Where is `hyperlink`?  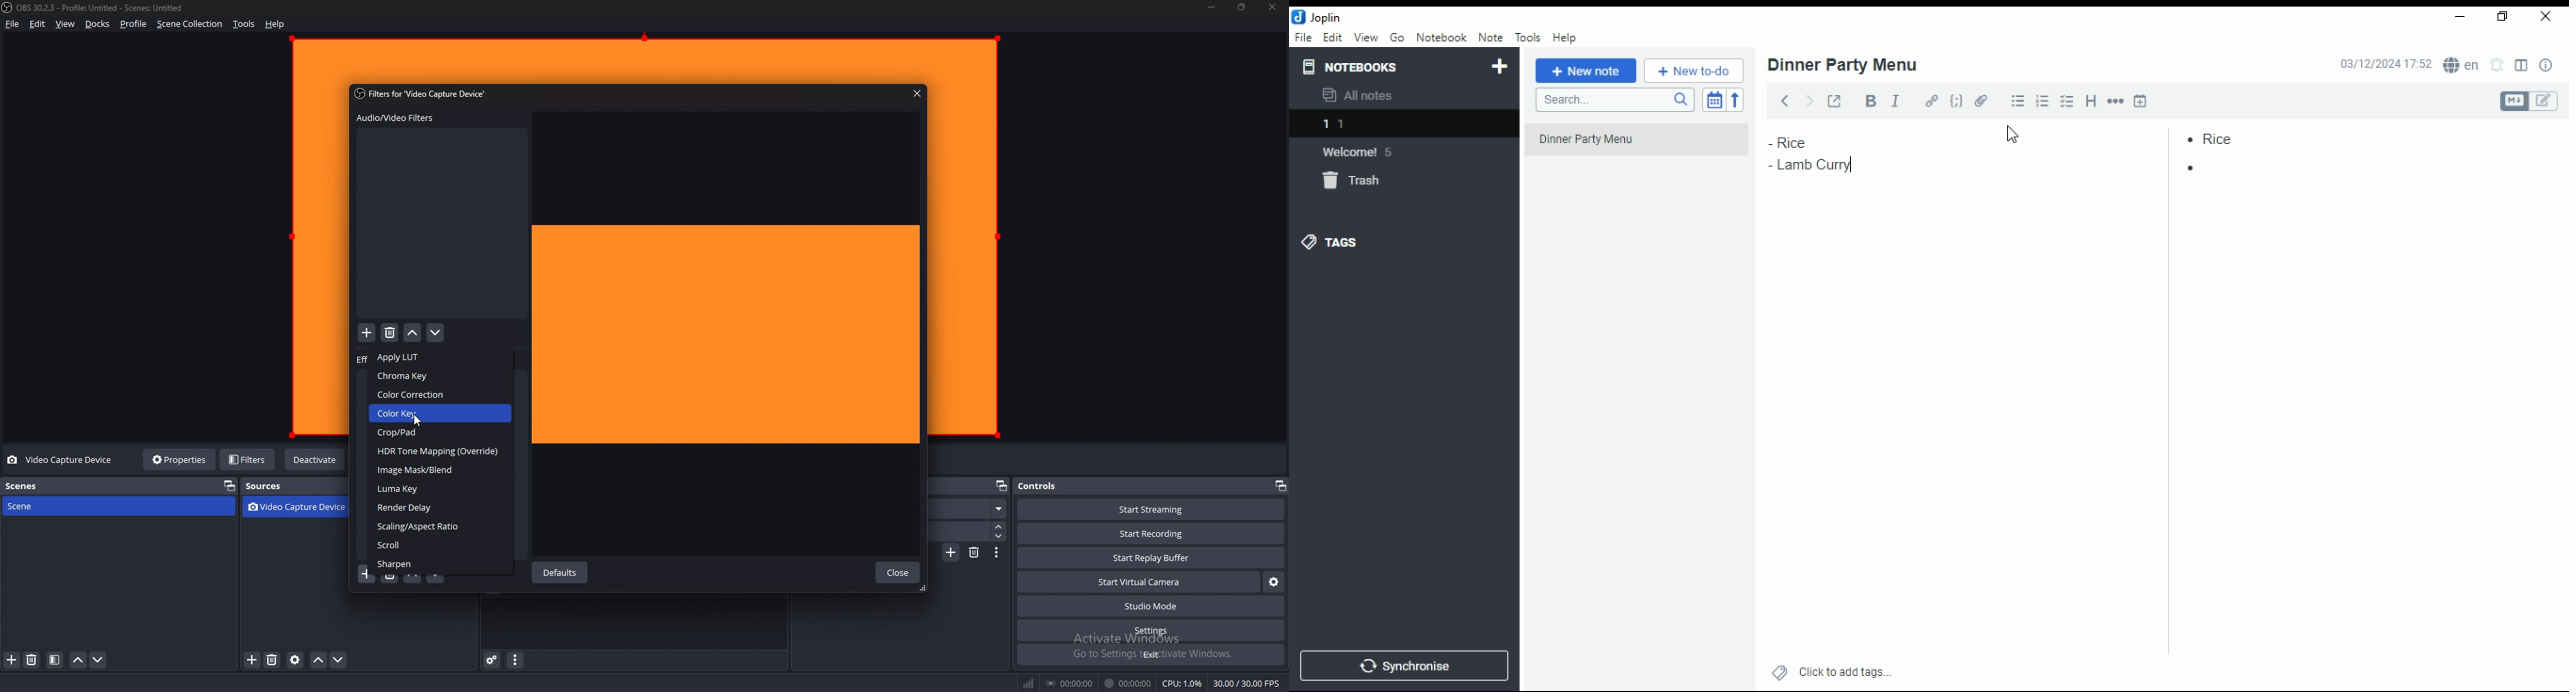 hyperlink is located at coordinates (1931, 102).